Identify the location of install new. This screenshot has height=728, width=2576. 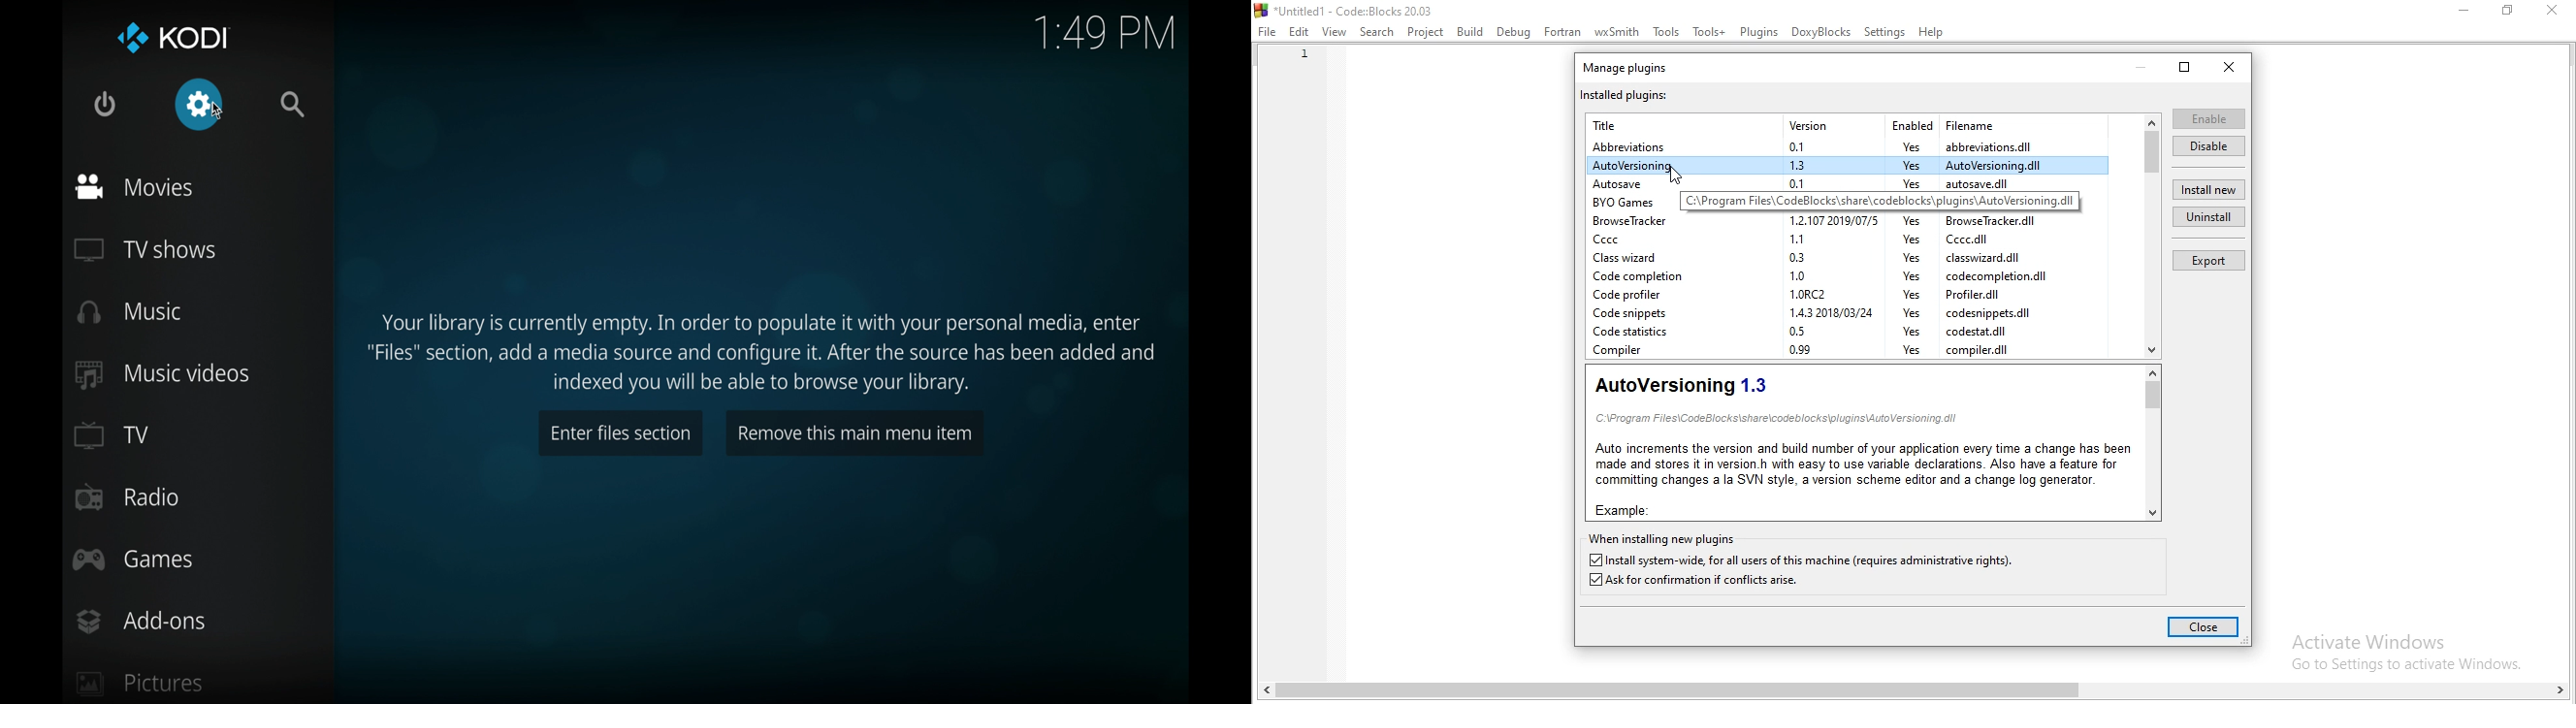
(2209, 190).